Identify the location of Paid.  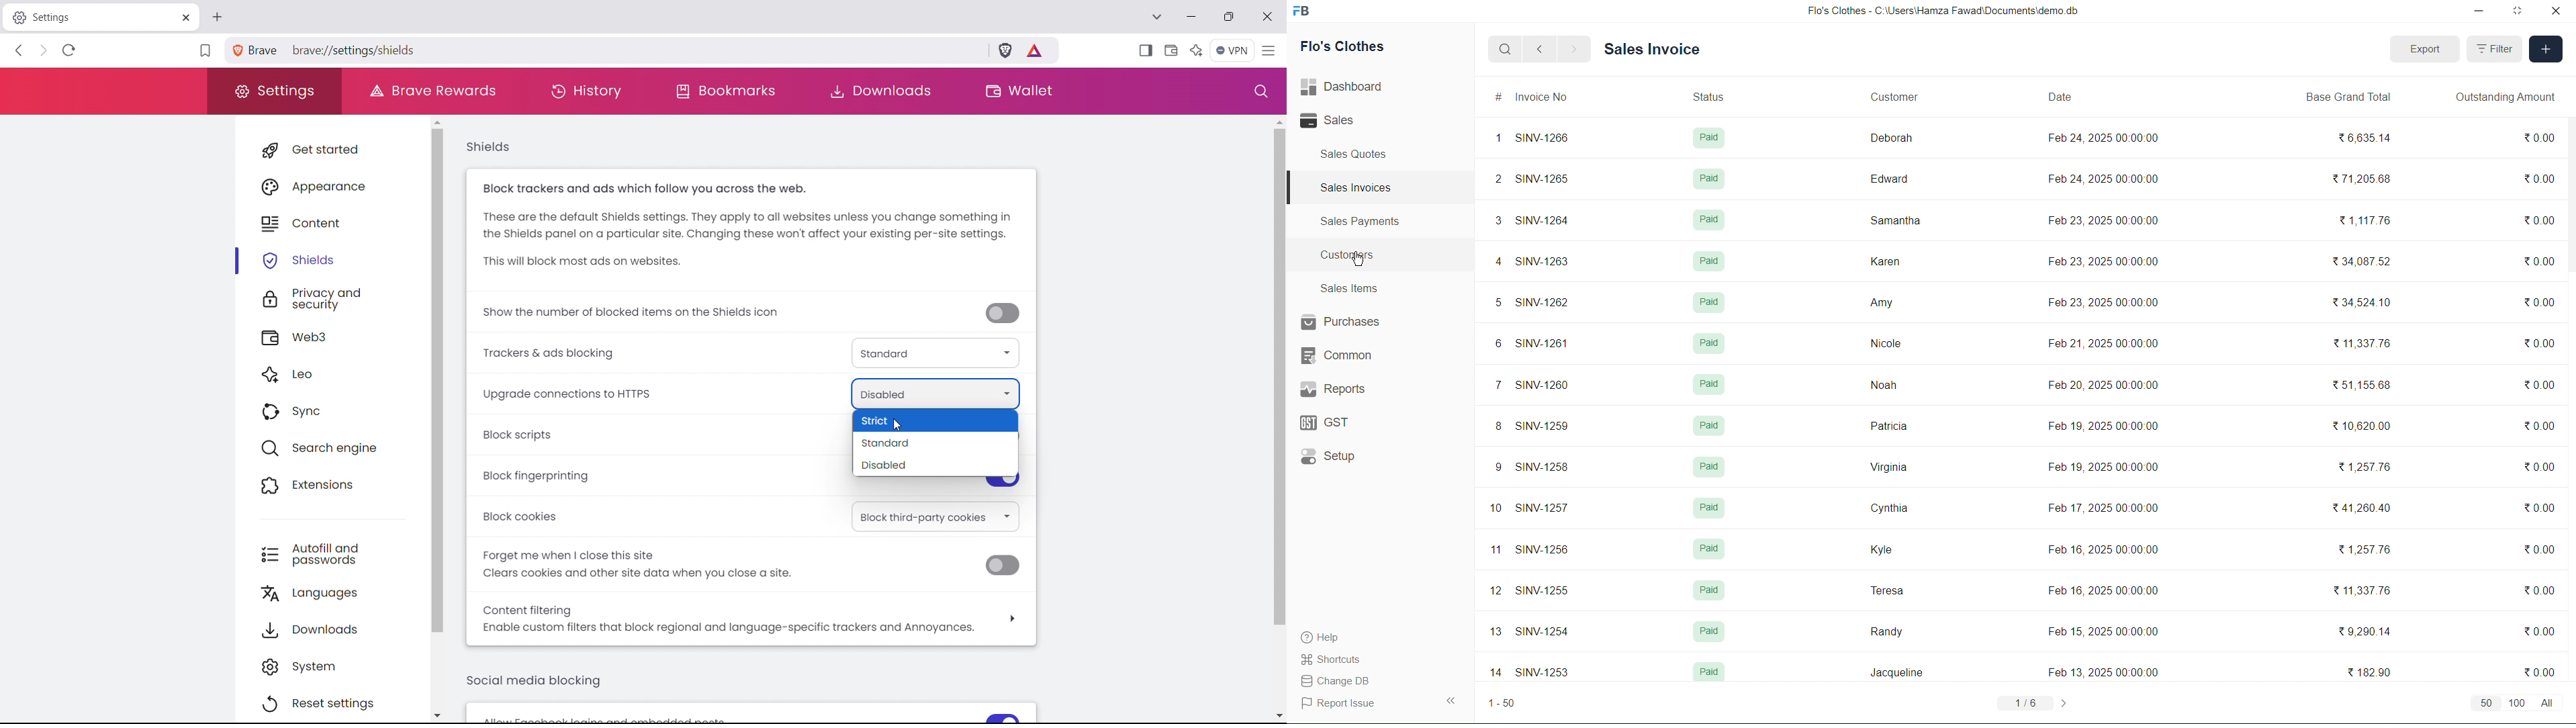
(1709, 384).